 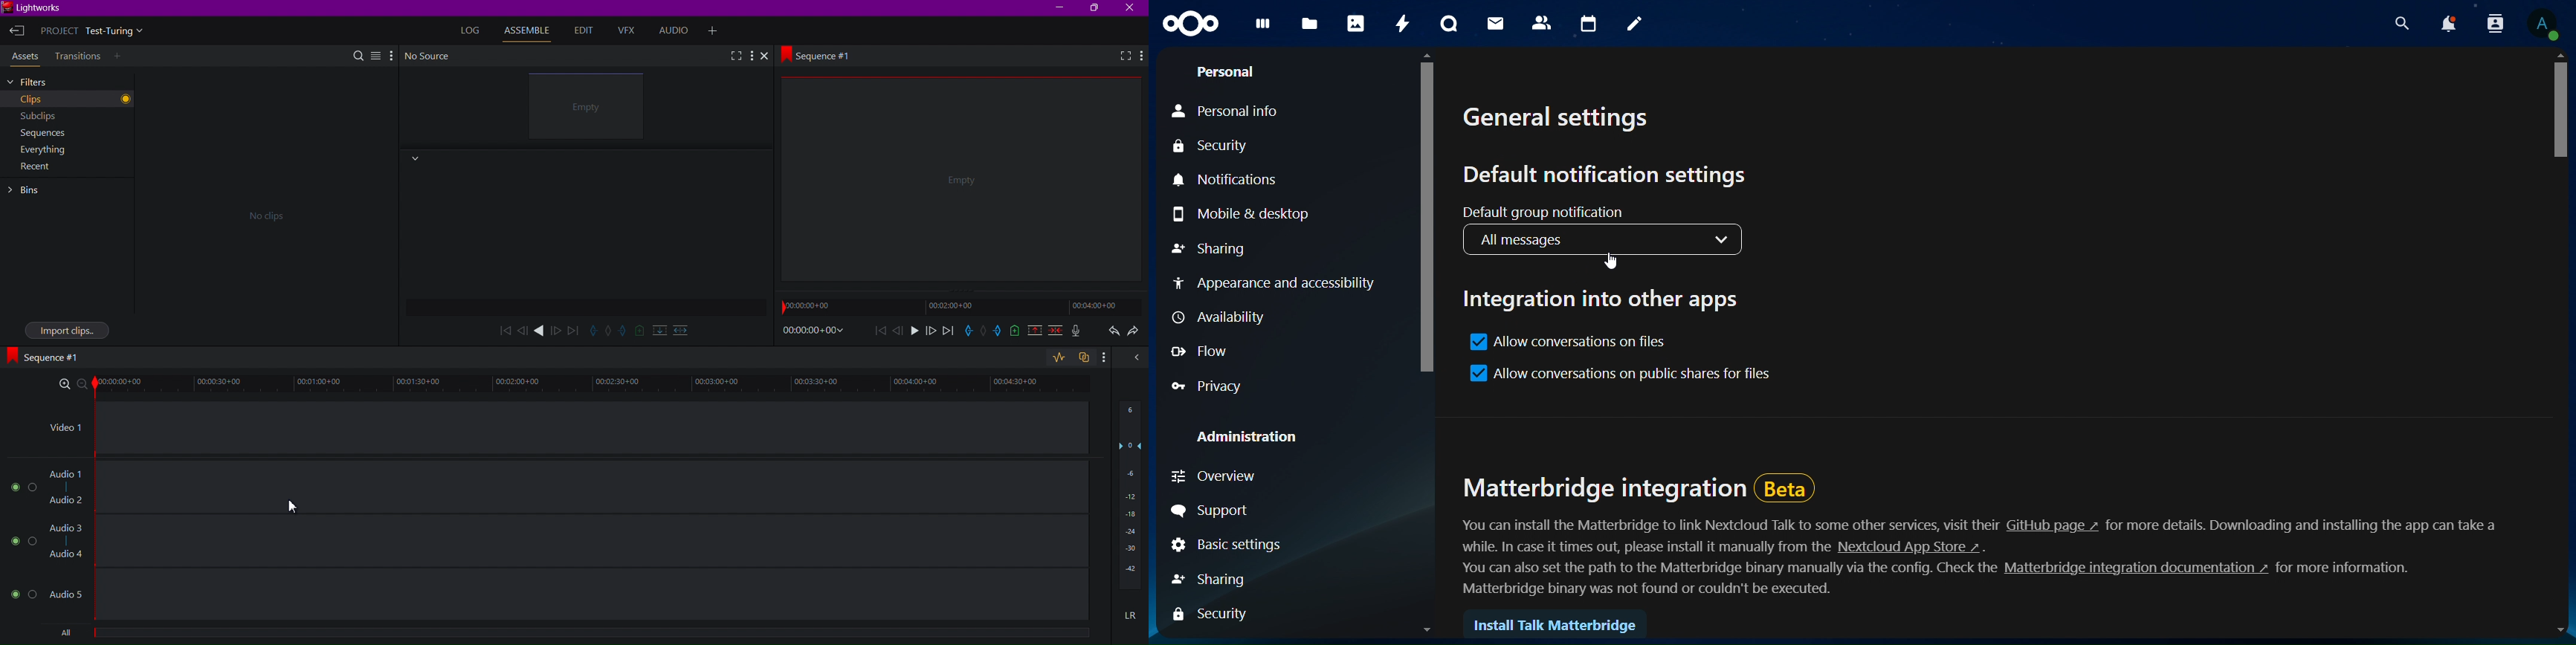 I want to click on Undo, so click(x=1112, y=333).